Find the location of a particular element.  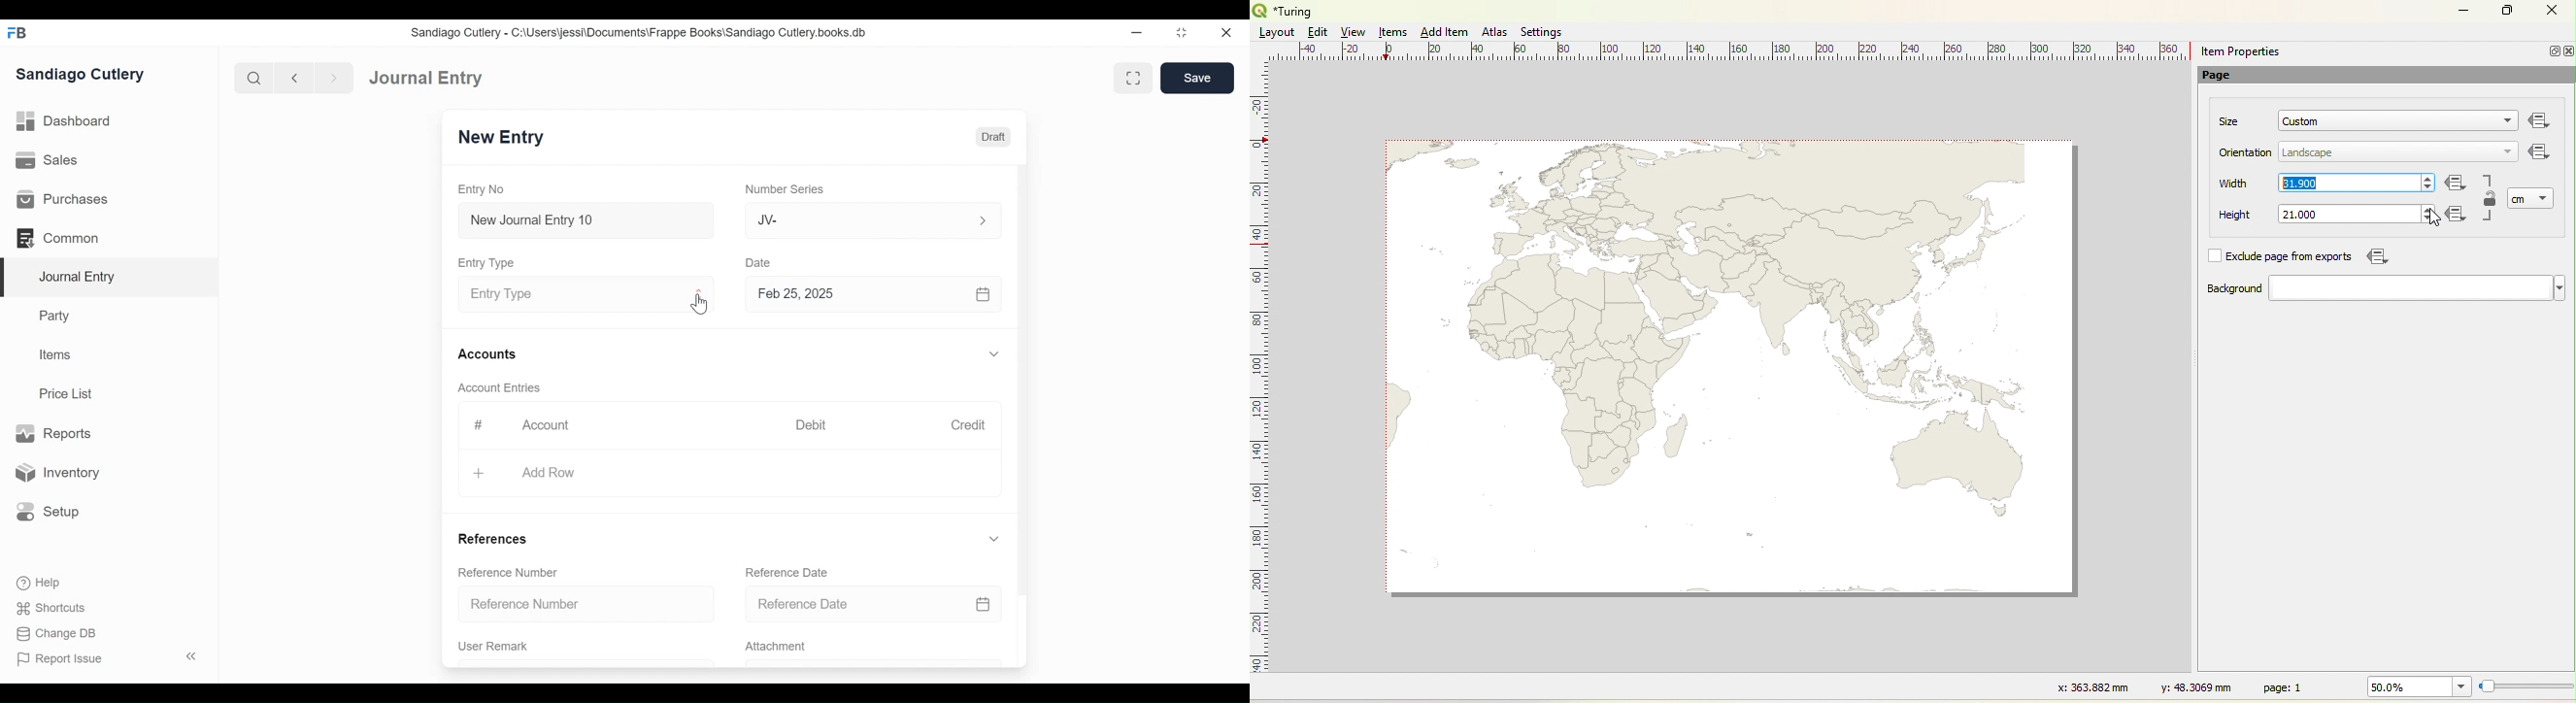

User Remark is located at coordinates (493, 646).